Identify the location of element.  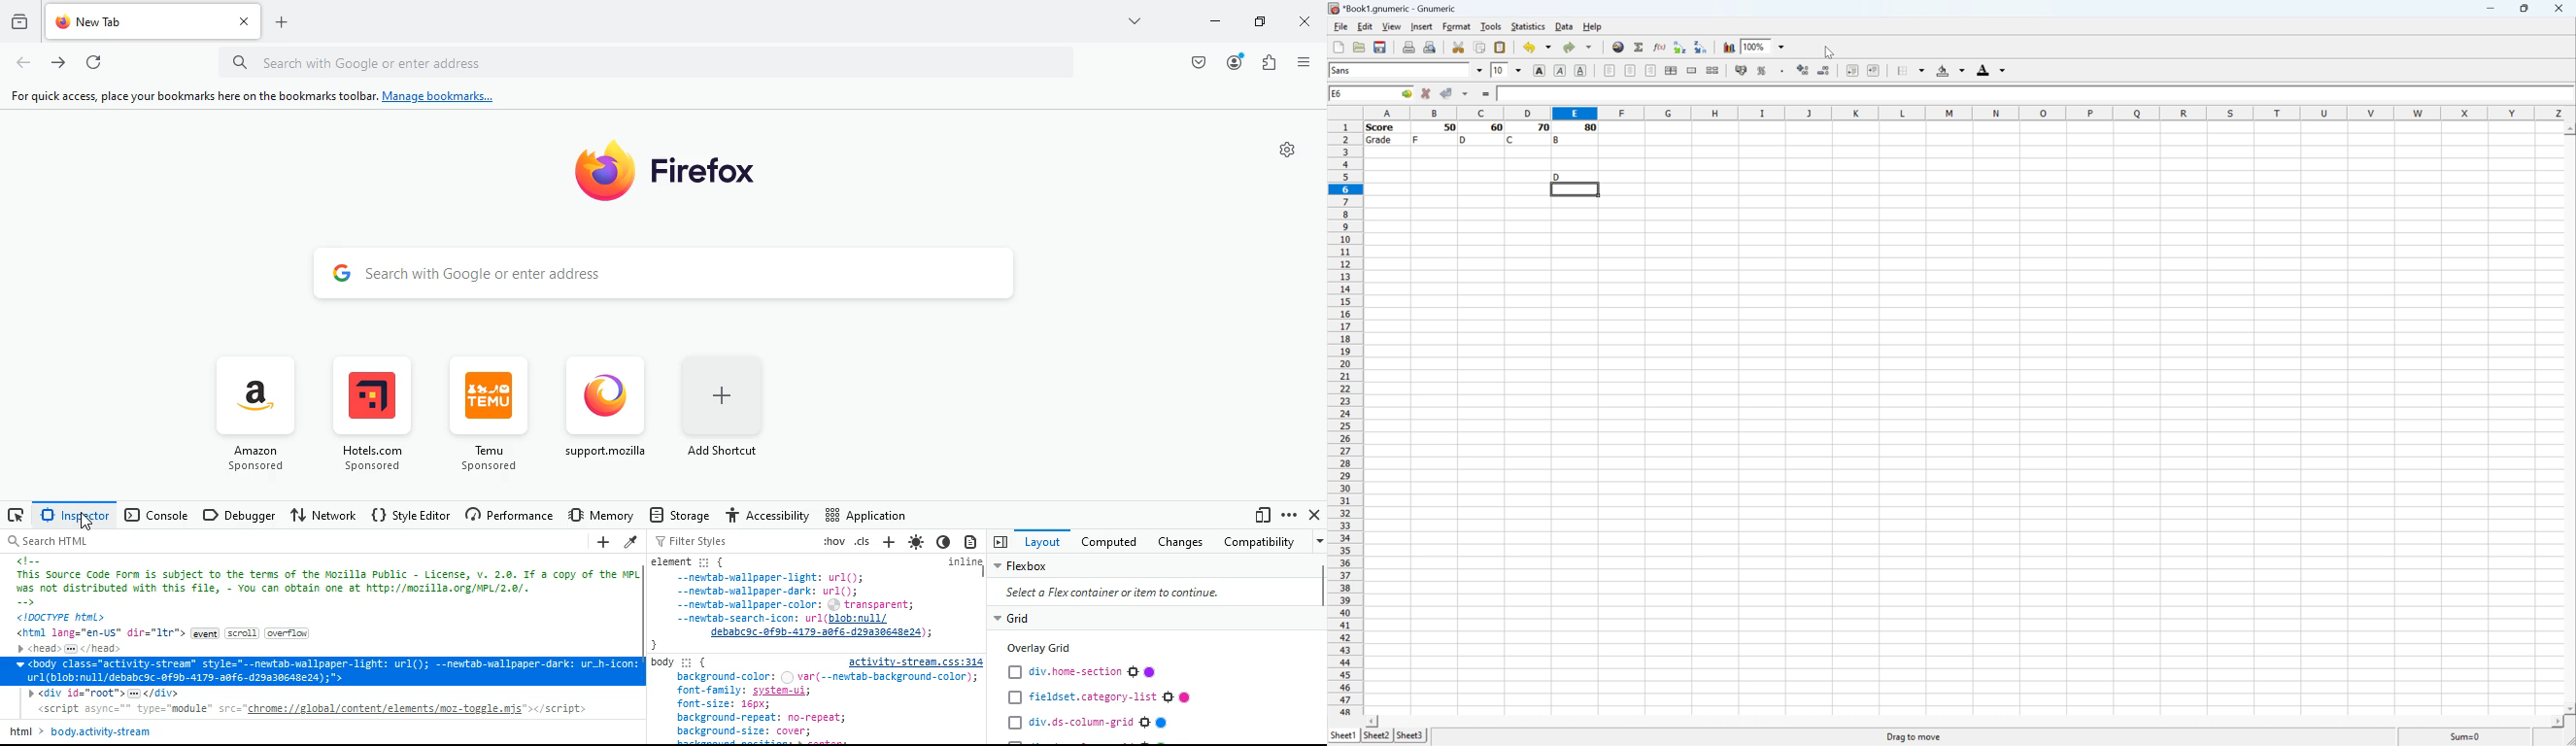
(669, 561).